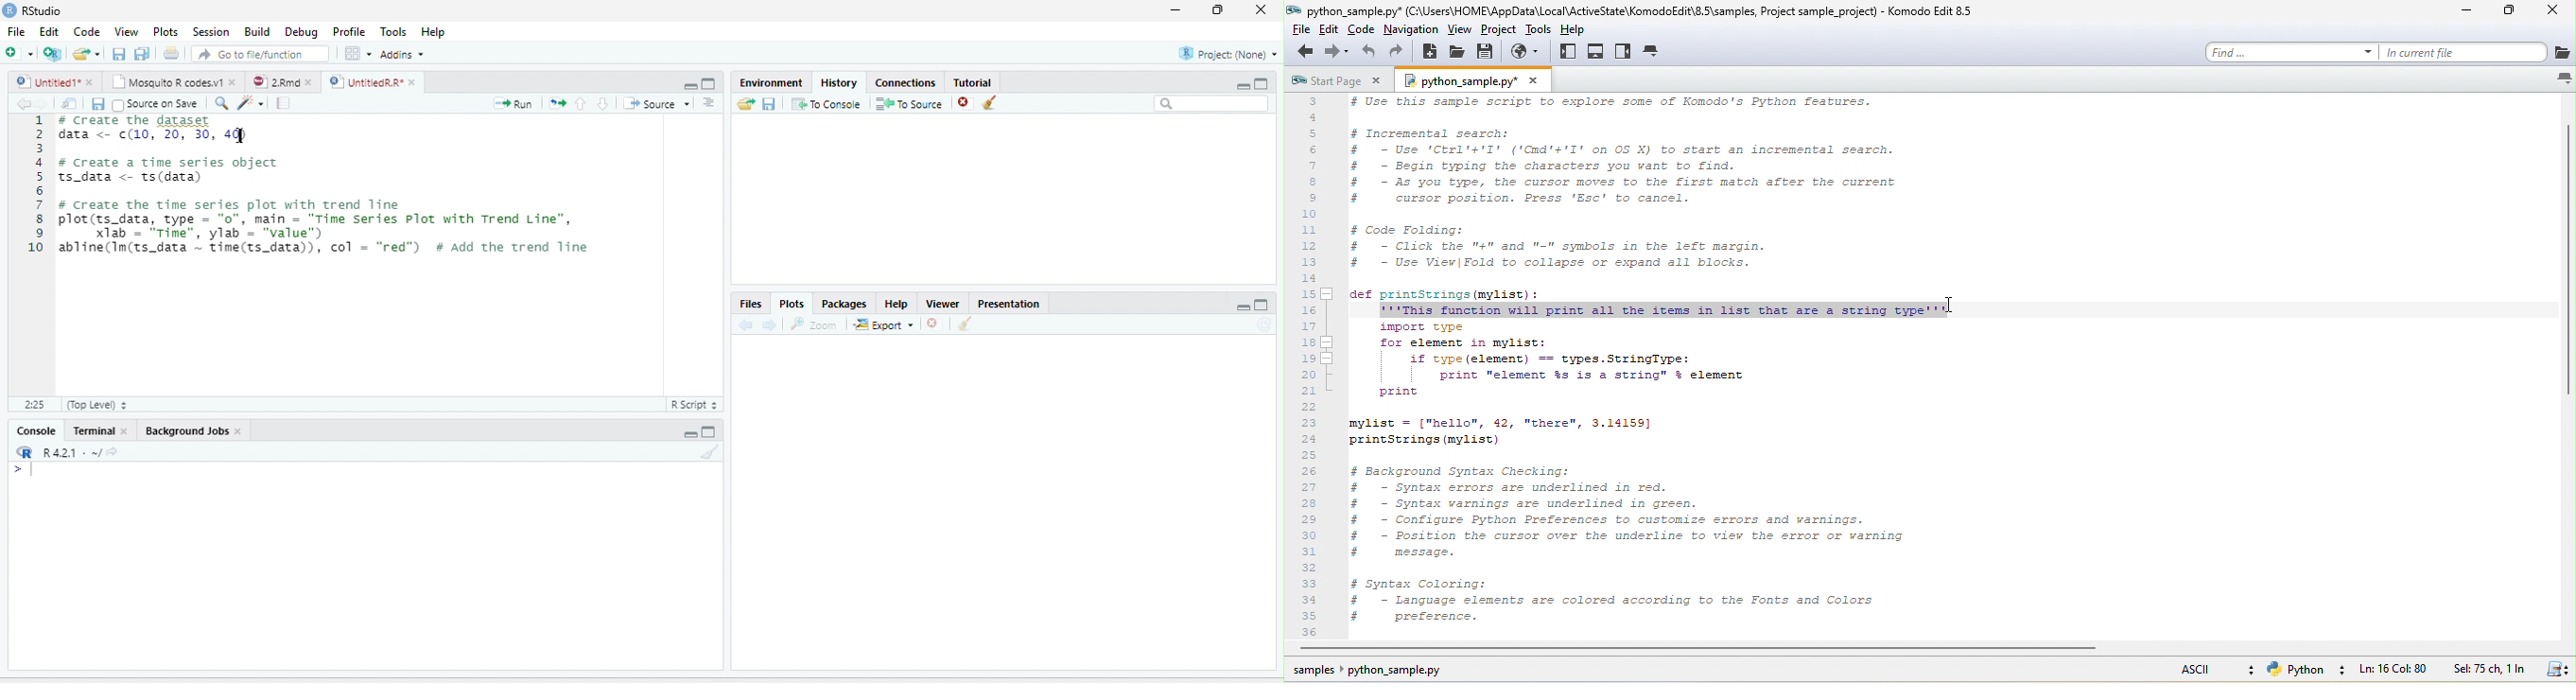  What do you see at coordinates (98, 104) in the screenshot?
I see `Save current document` at bounding box center [98, 104].